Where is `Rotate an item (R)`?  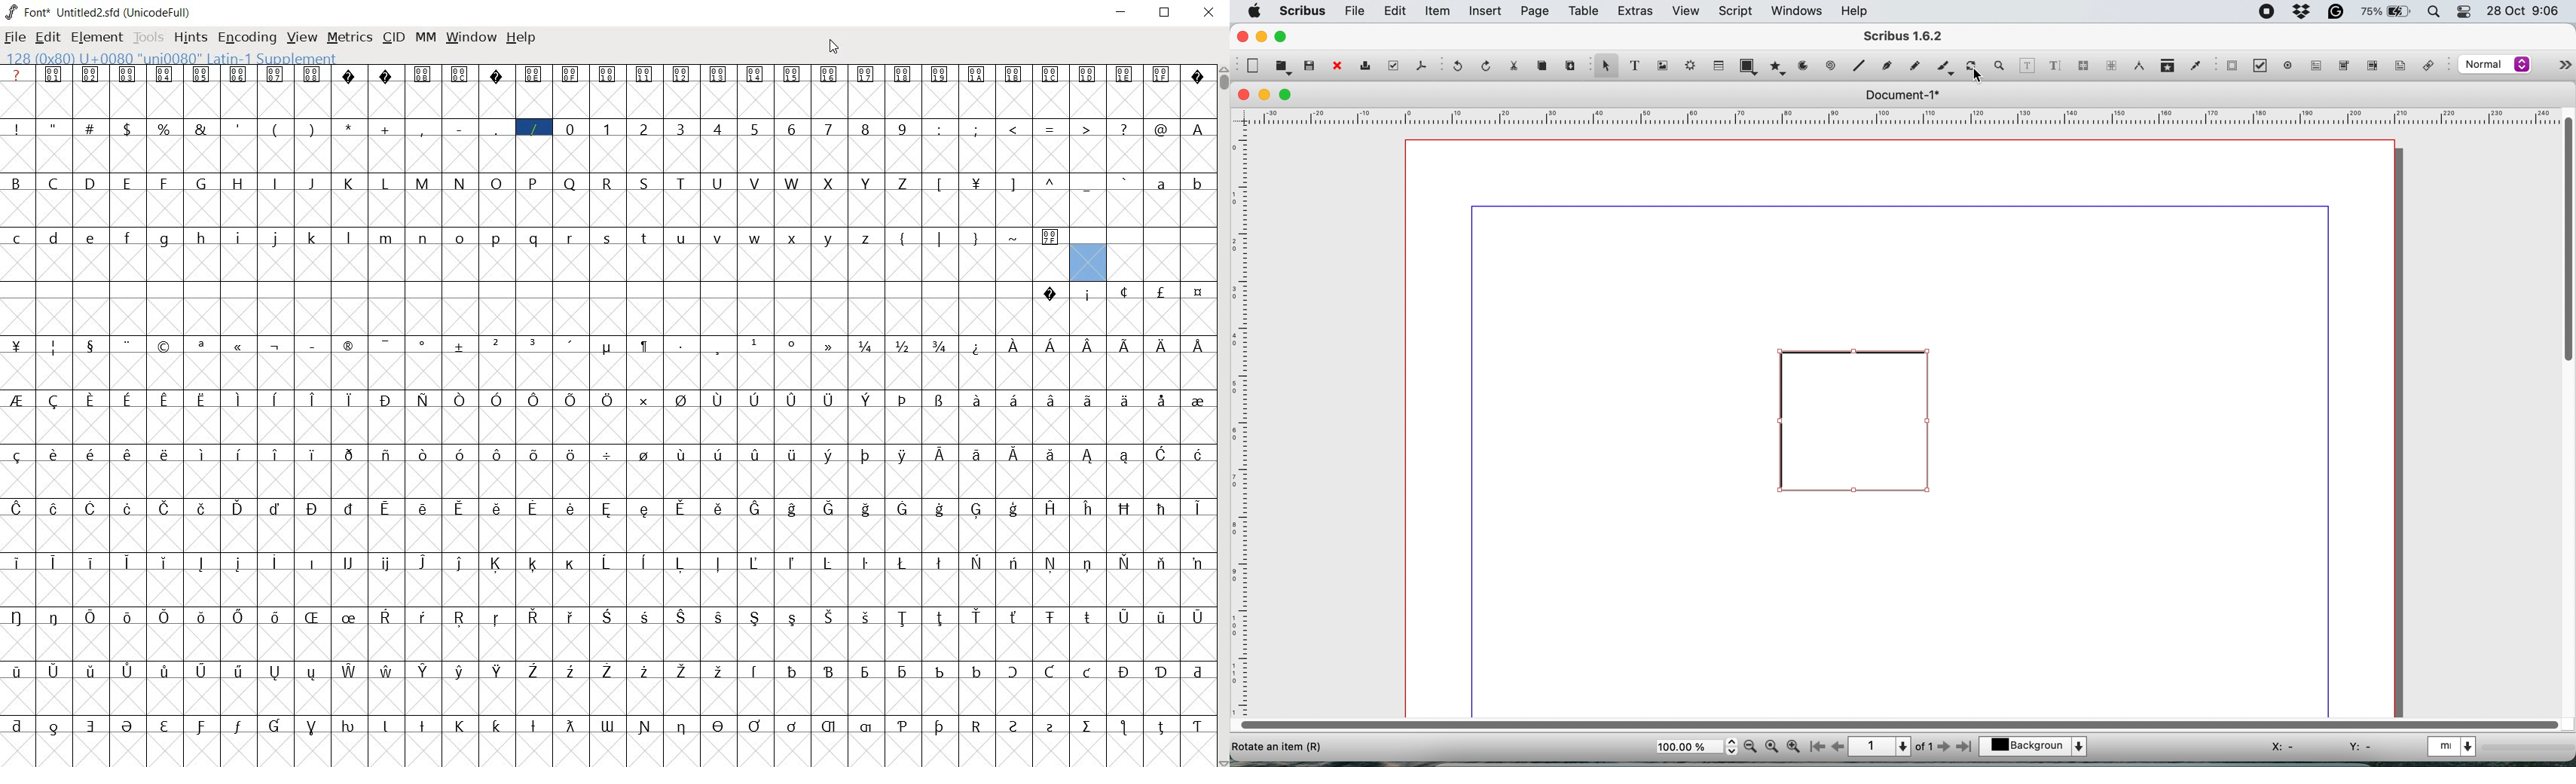
Rotate an item (R) is located at coordinates (1278, 751).